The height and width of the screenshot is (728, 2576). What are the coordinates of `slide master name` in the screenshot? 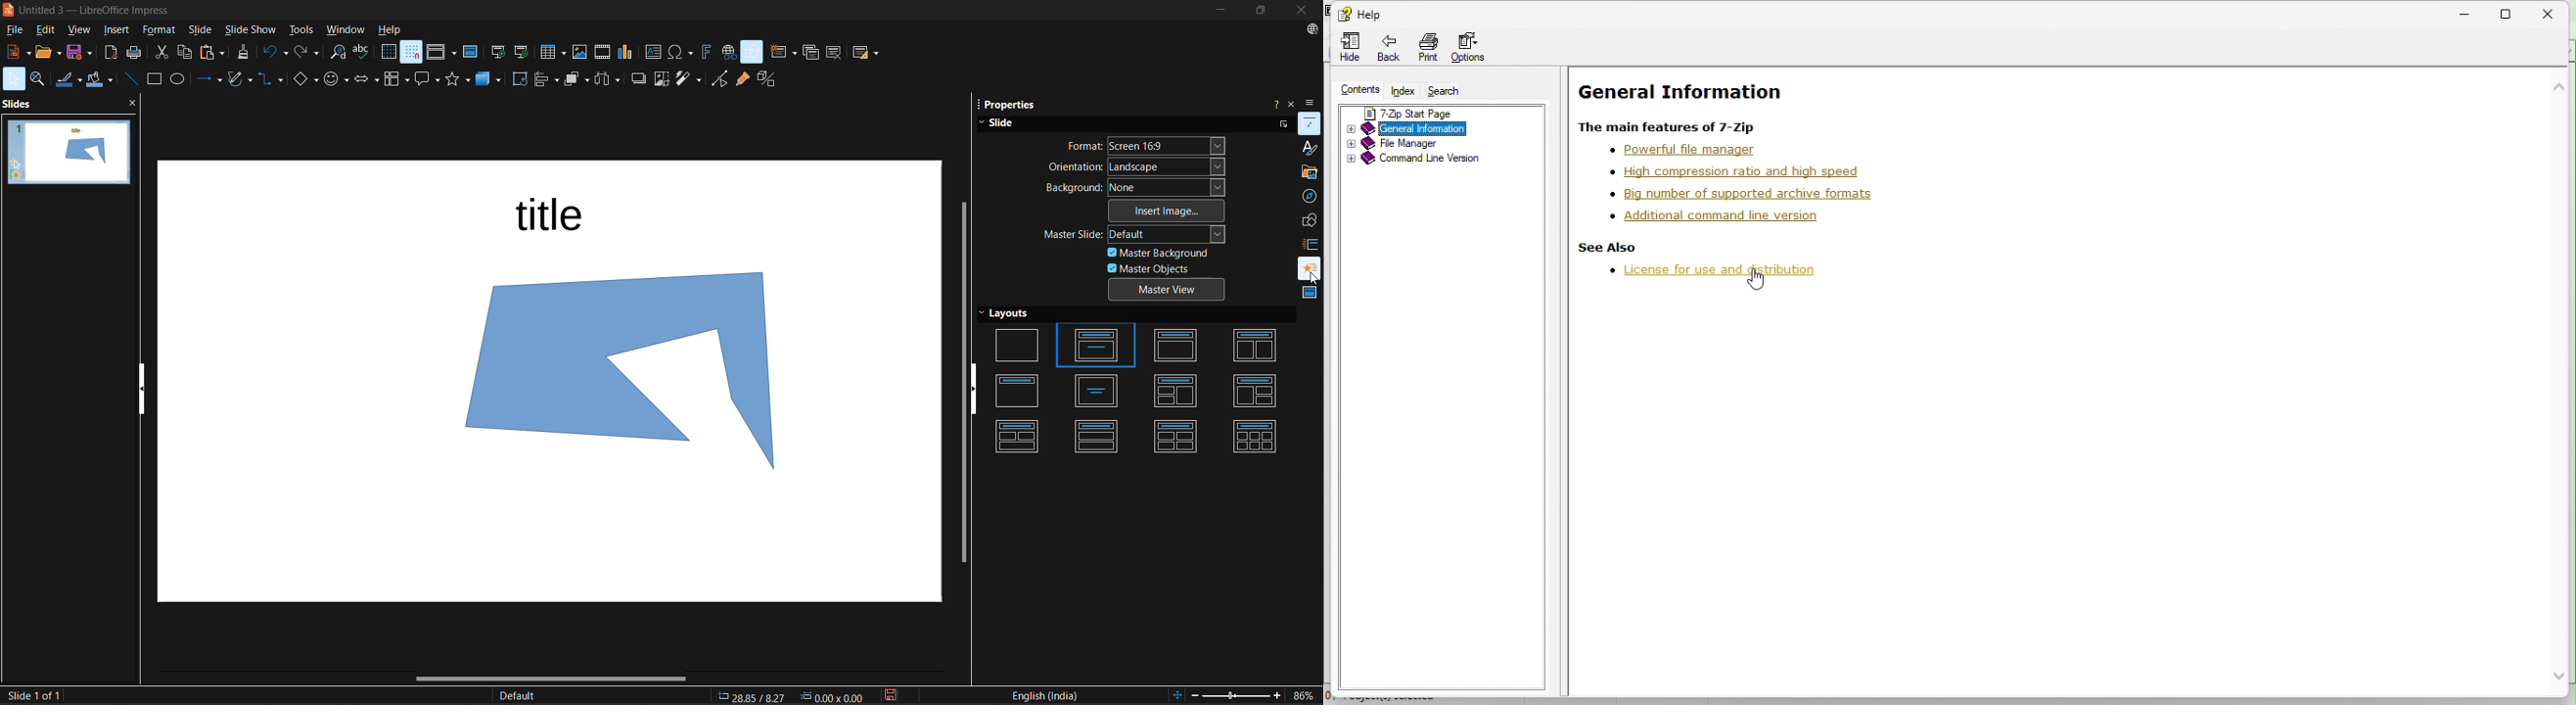 It's located at (524, 697).